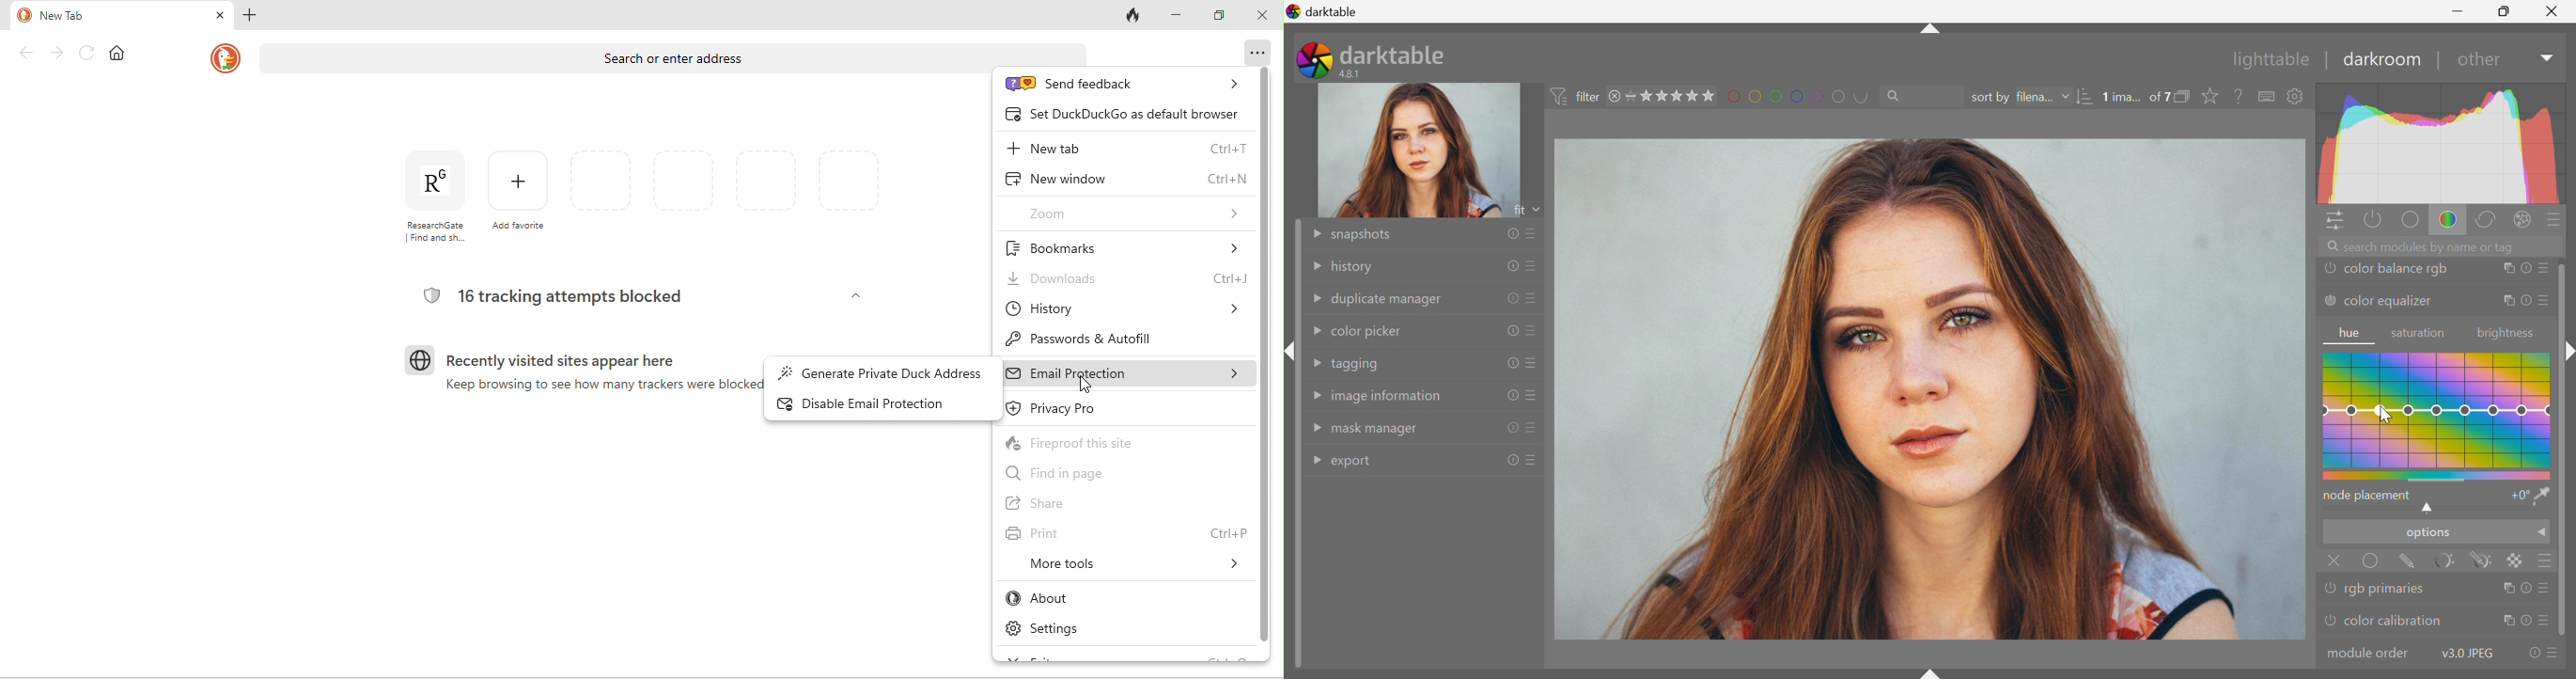 The width and height of the screenshot is (2576, 700). What do you see at coordinates (225, 58) in the screenshot?
I see `duck duck go logo` at bounding box center [225, 58].